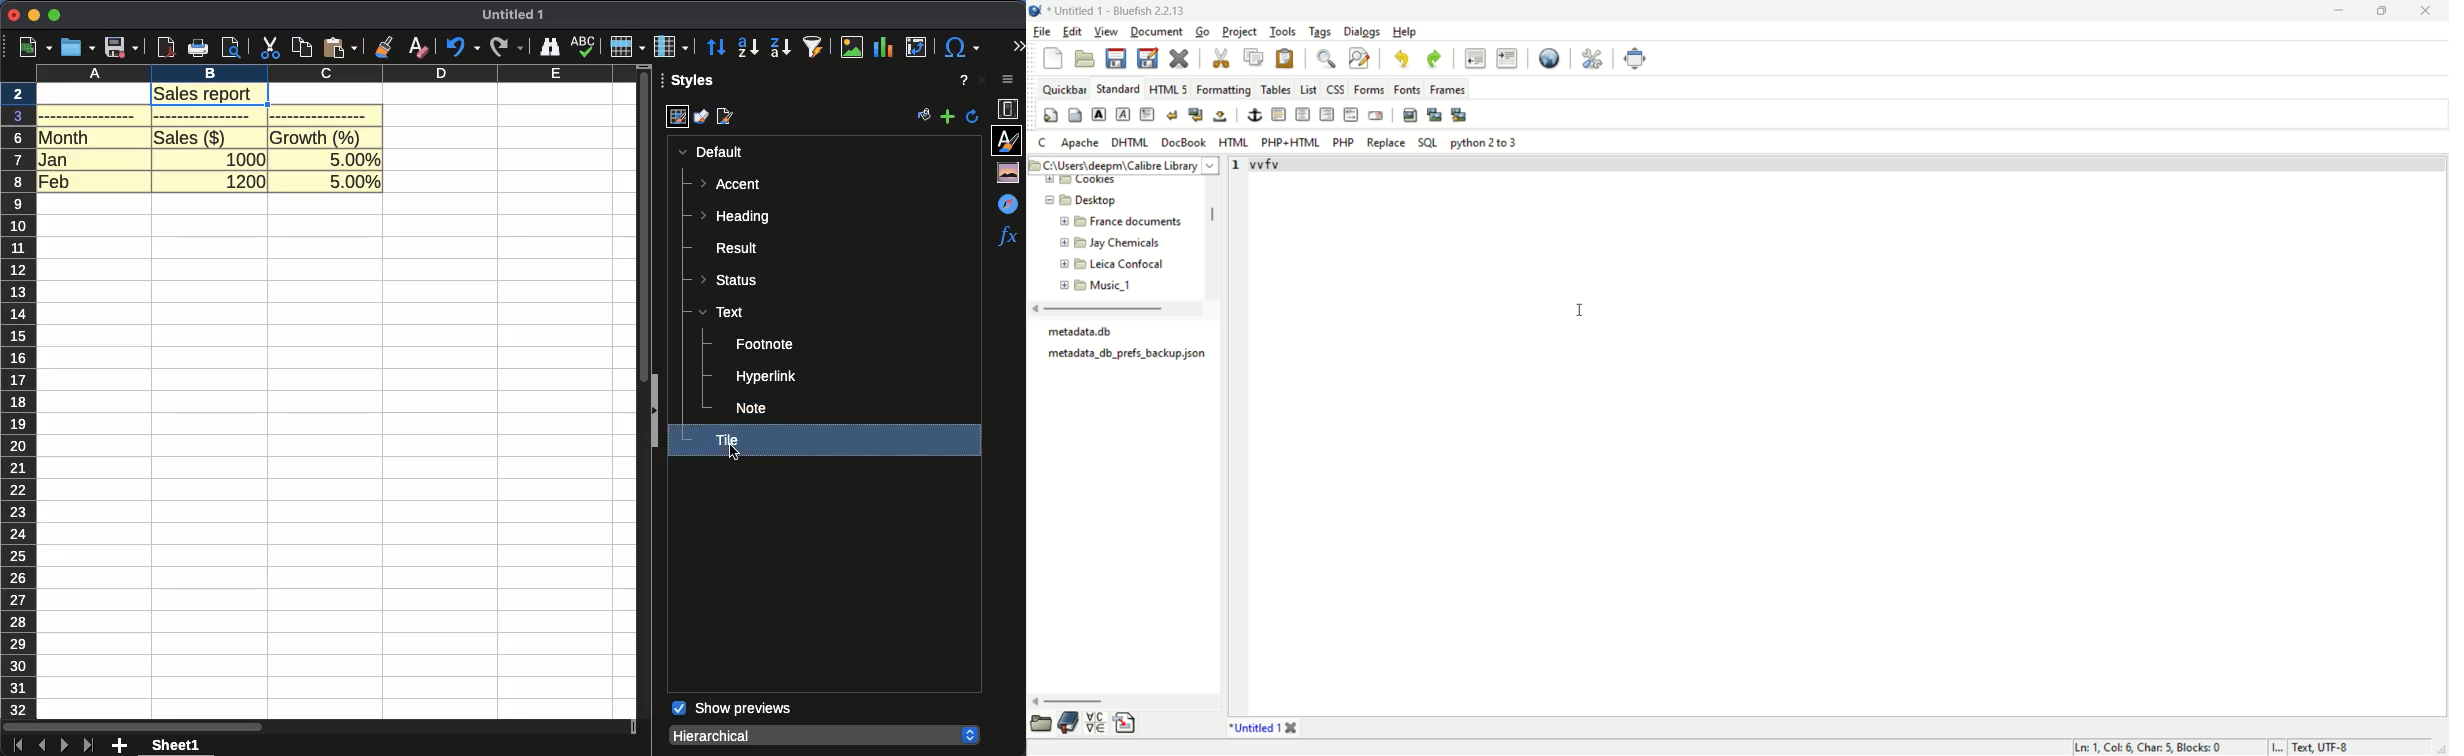 The width and height of the screenshot is (2464, 756). I want to click on close current file, so click(1178, 59).